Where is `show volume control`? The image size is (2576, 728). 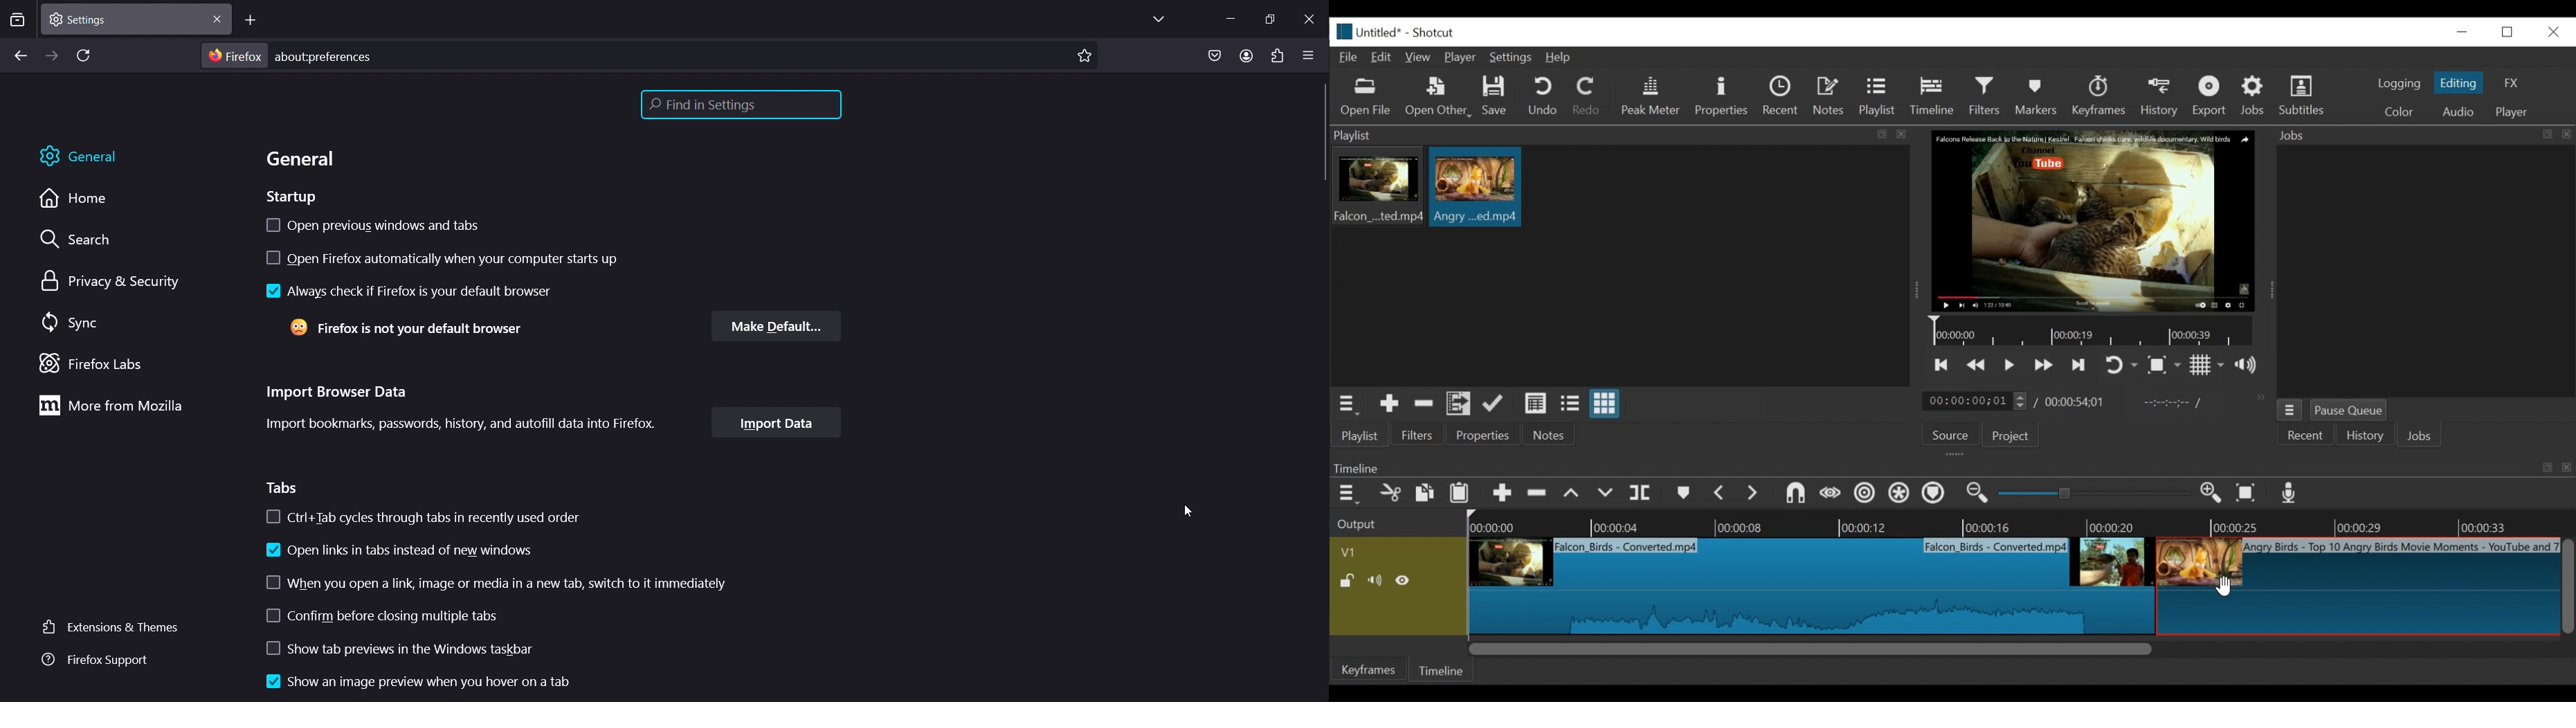
show volume control is located at coordinates (2252, 366).